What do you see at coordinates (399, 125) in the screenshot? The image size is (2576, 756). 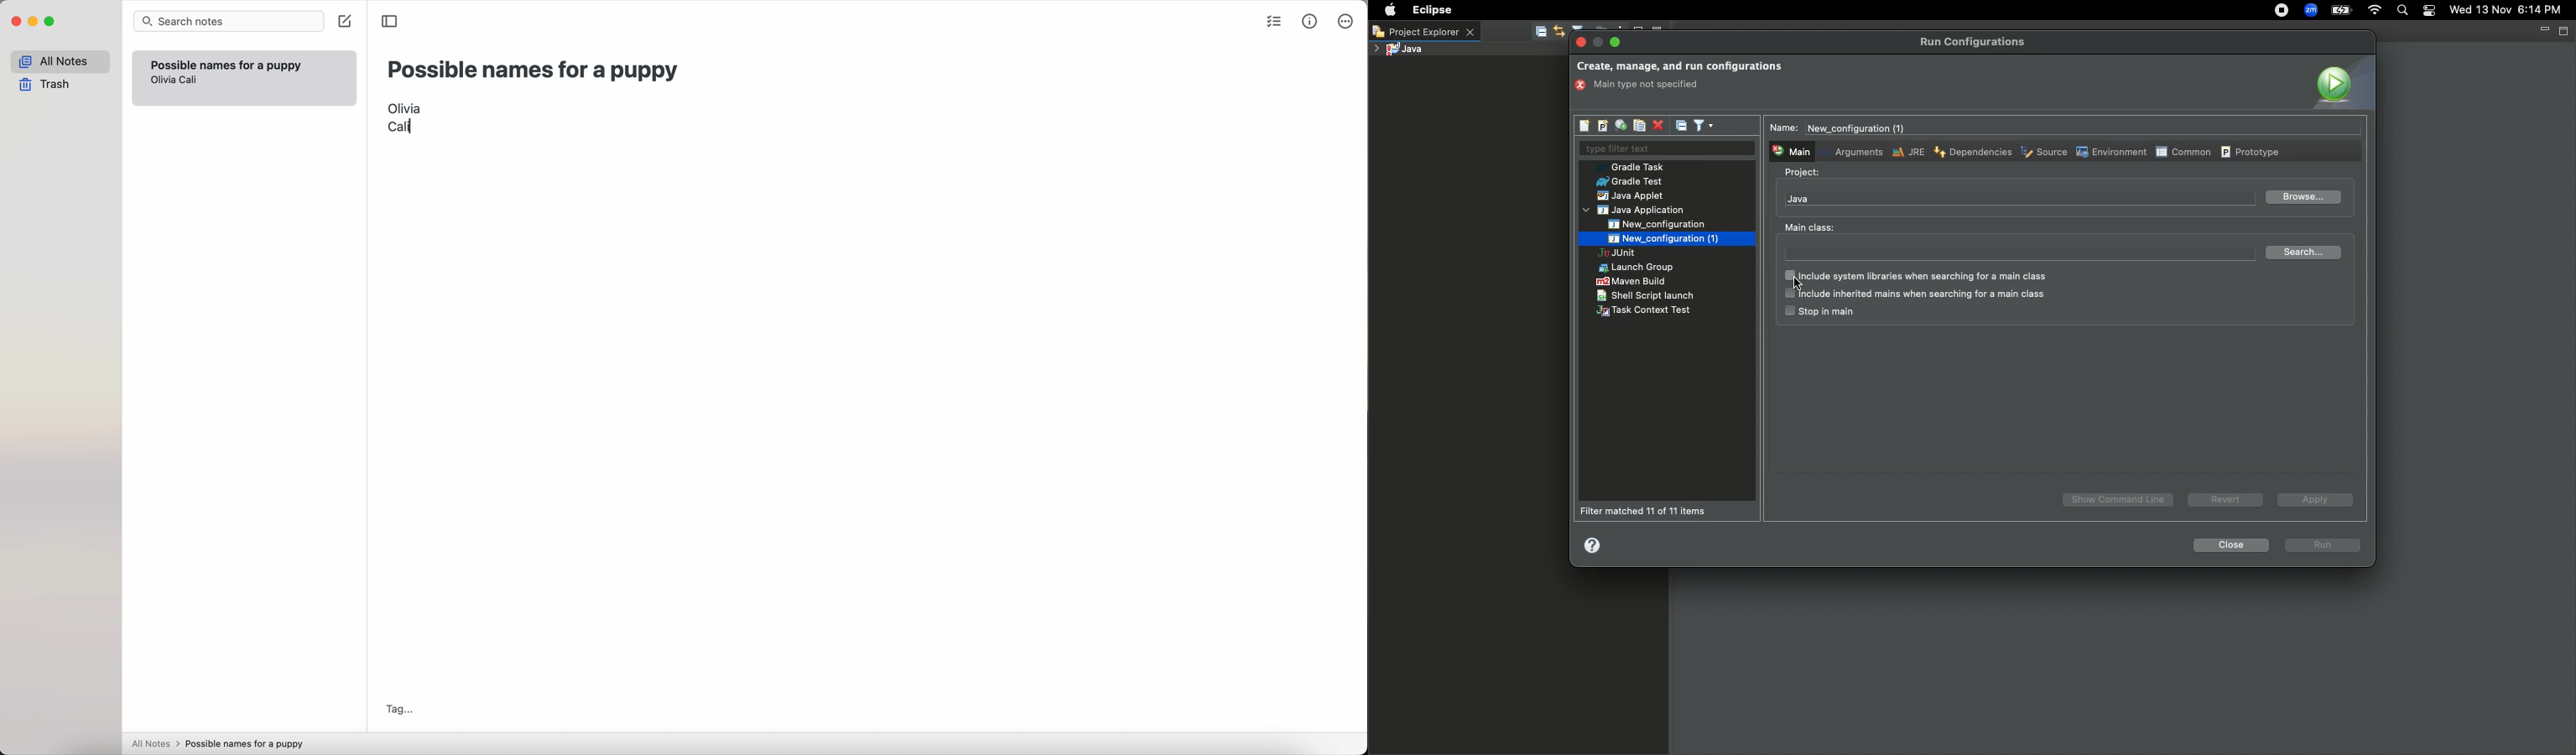 I see `Cali` at bounding box center [399, 125].